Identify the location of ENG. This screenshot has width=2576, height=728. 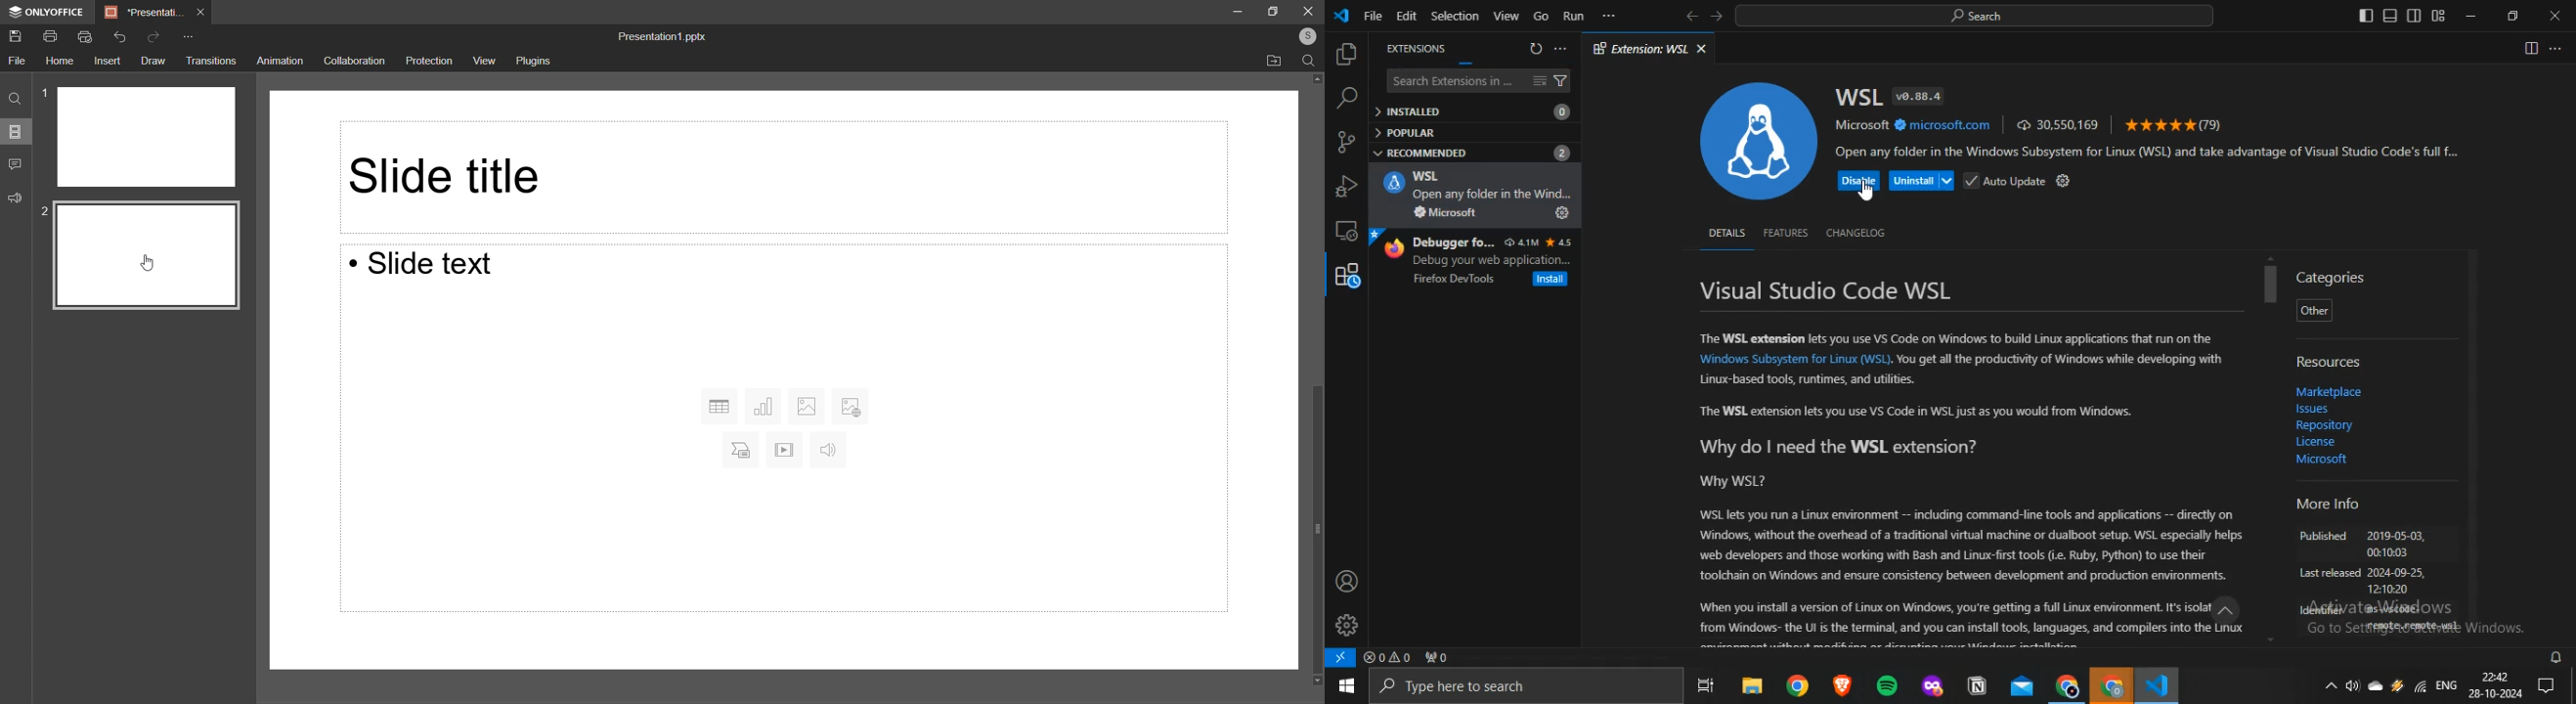
(2446, 684).